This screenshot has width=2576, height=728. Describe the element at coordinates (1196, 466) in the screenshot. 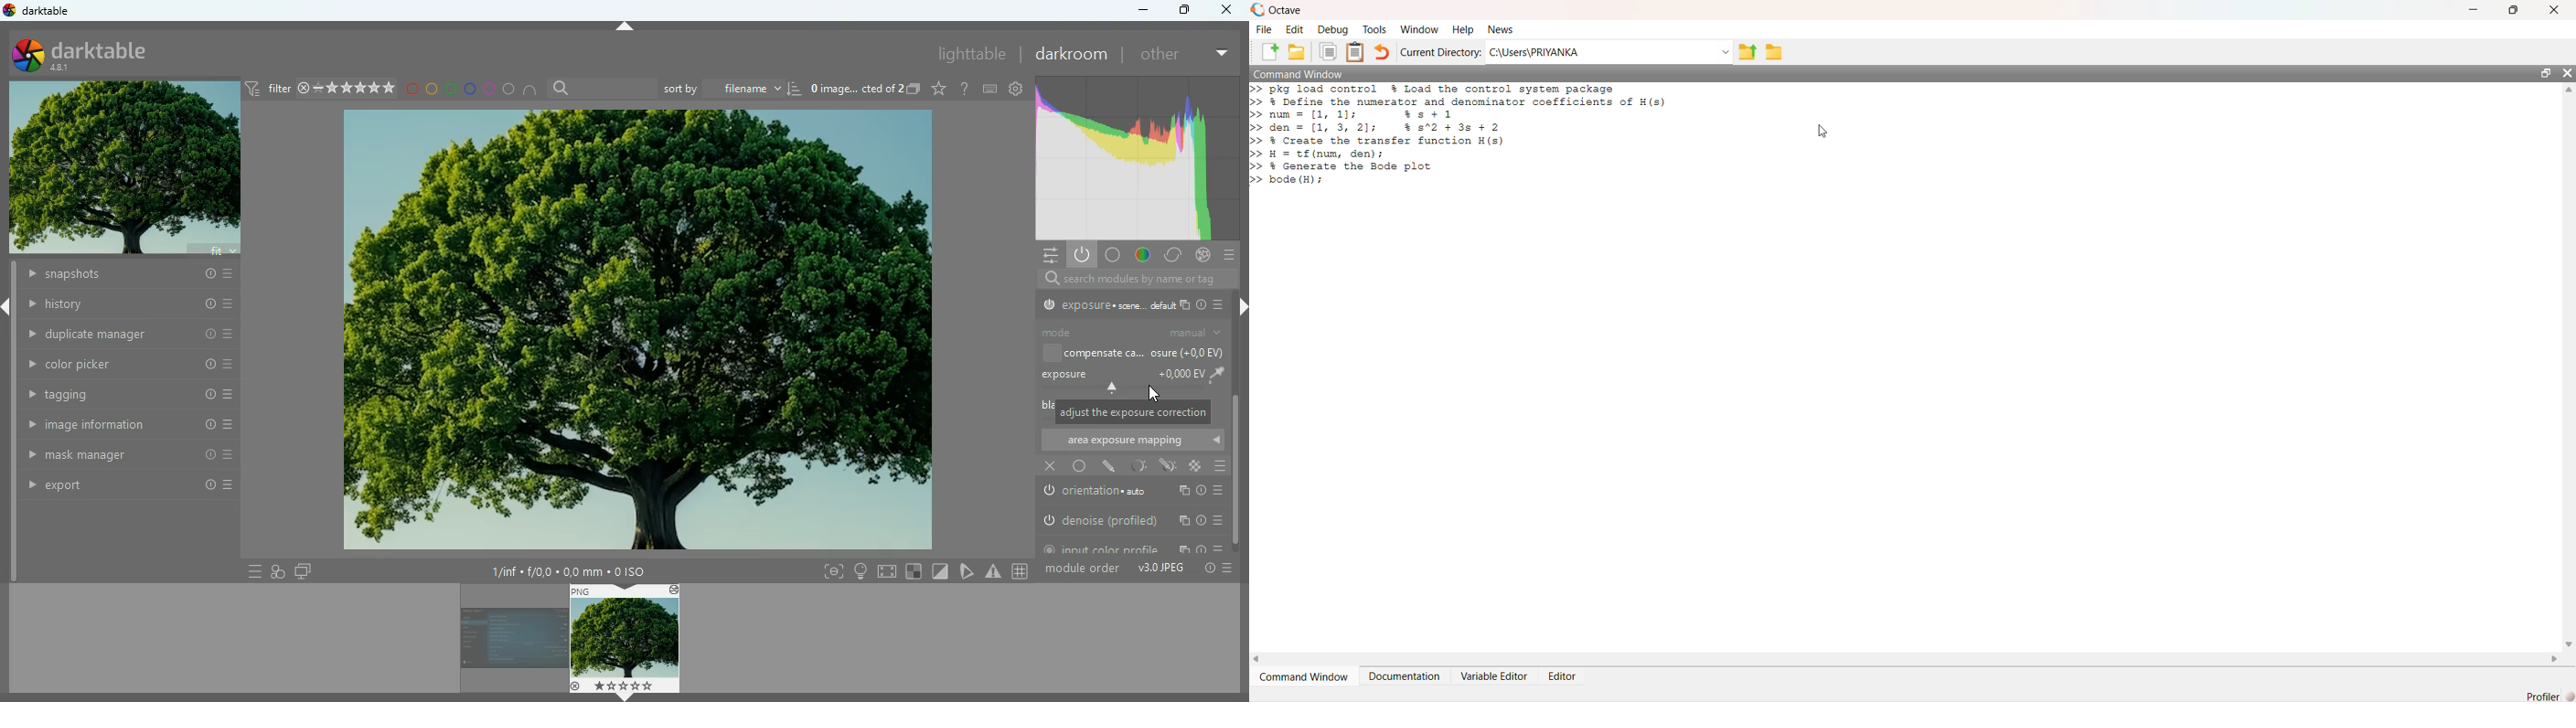

I see `color` at that location.